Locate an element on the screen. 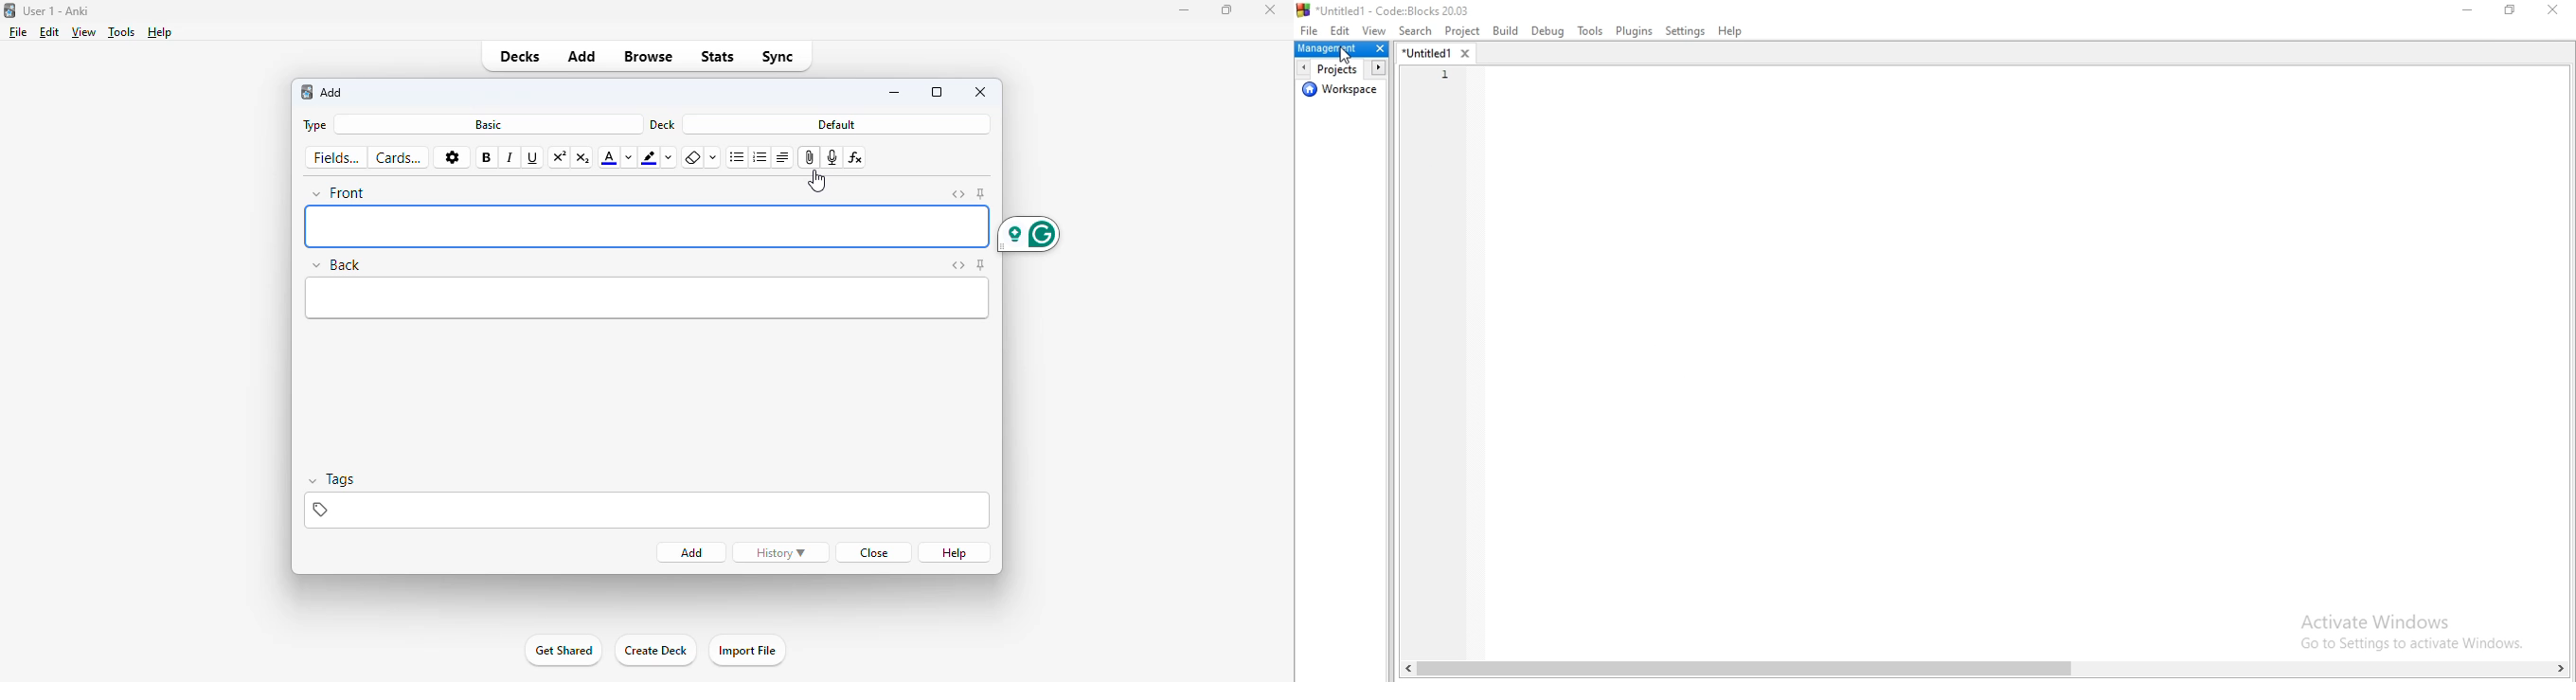 The image size is (2576, 700). cards is located at coordinates (399, 158).